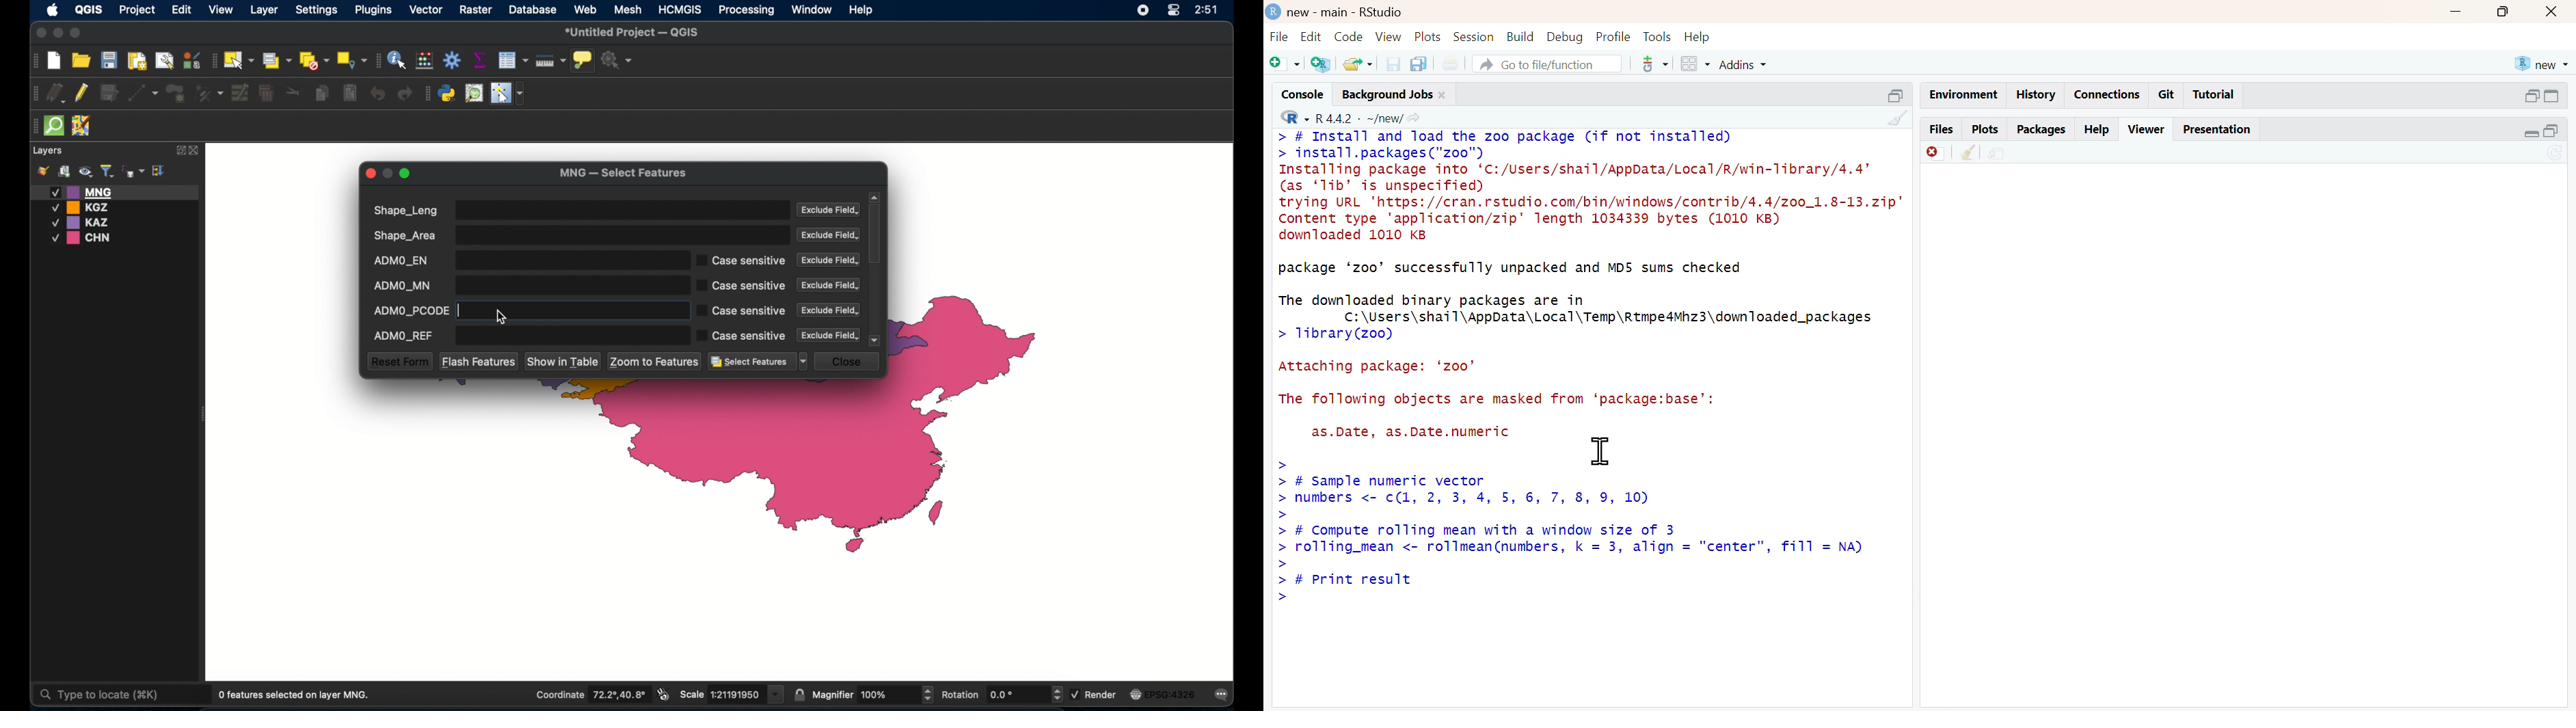  What do you see at coordinates (800, 695) in the screenshot?
I see `lock scale` at bounding box center [800, 695].